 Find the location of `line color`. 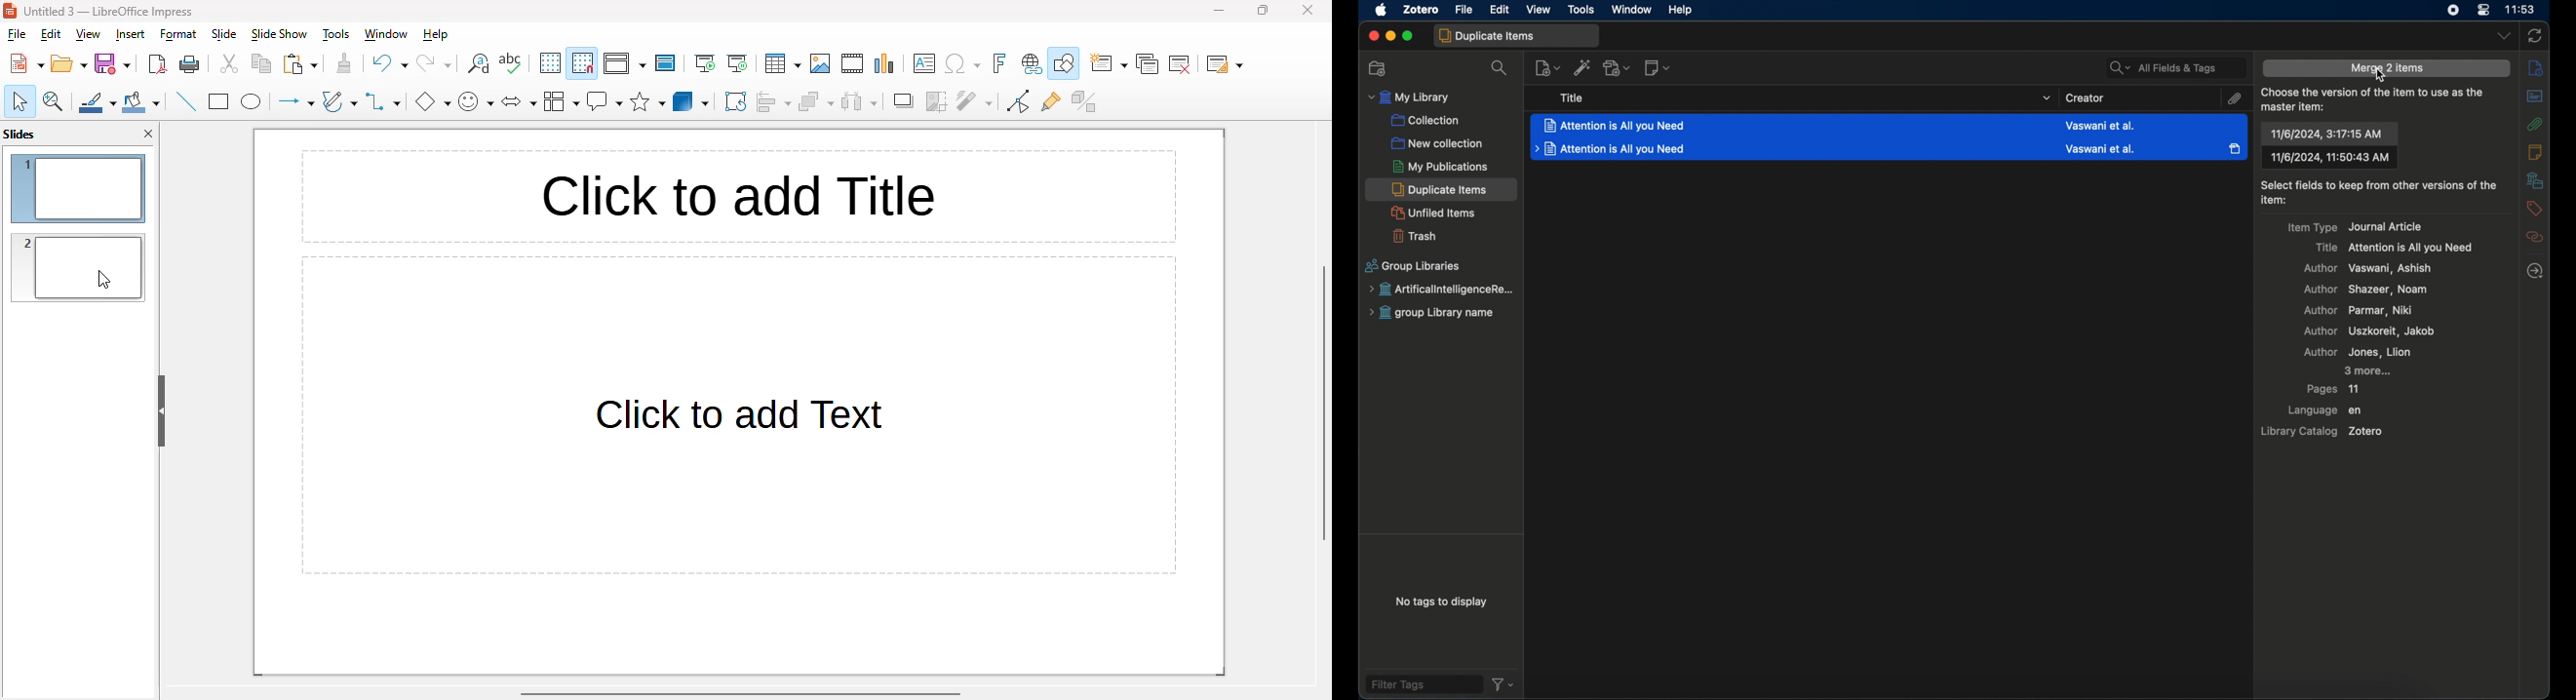

line color is located at coordinates (98, 102).